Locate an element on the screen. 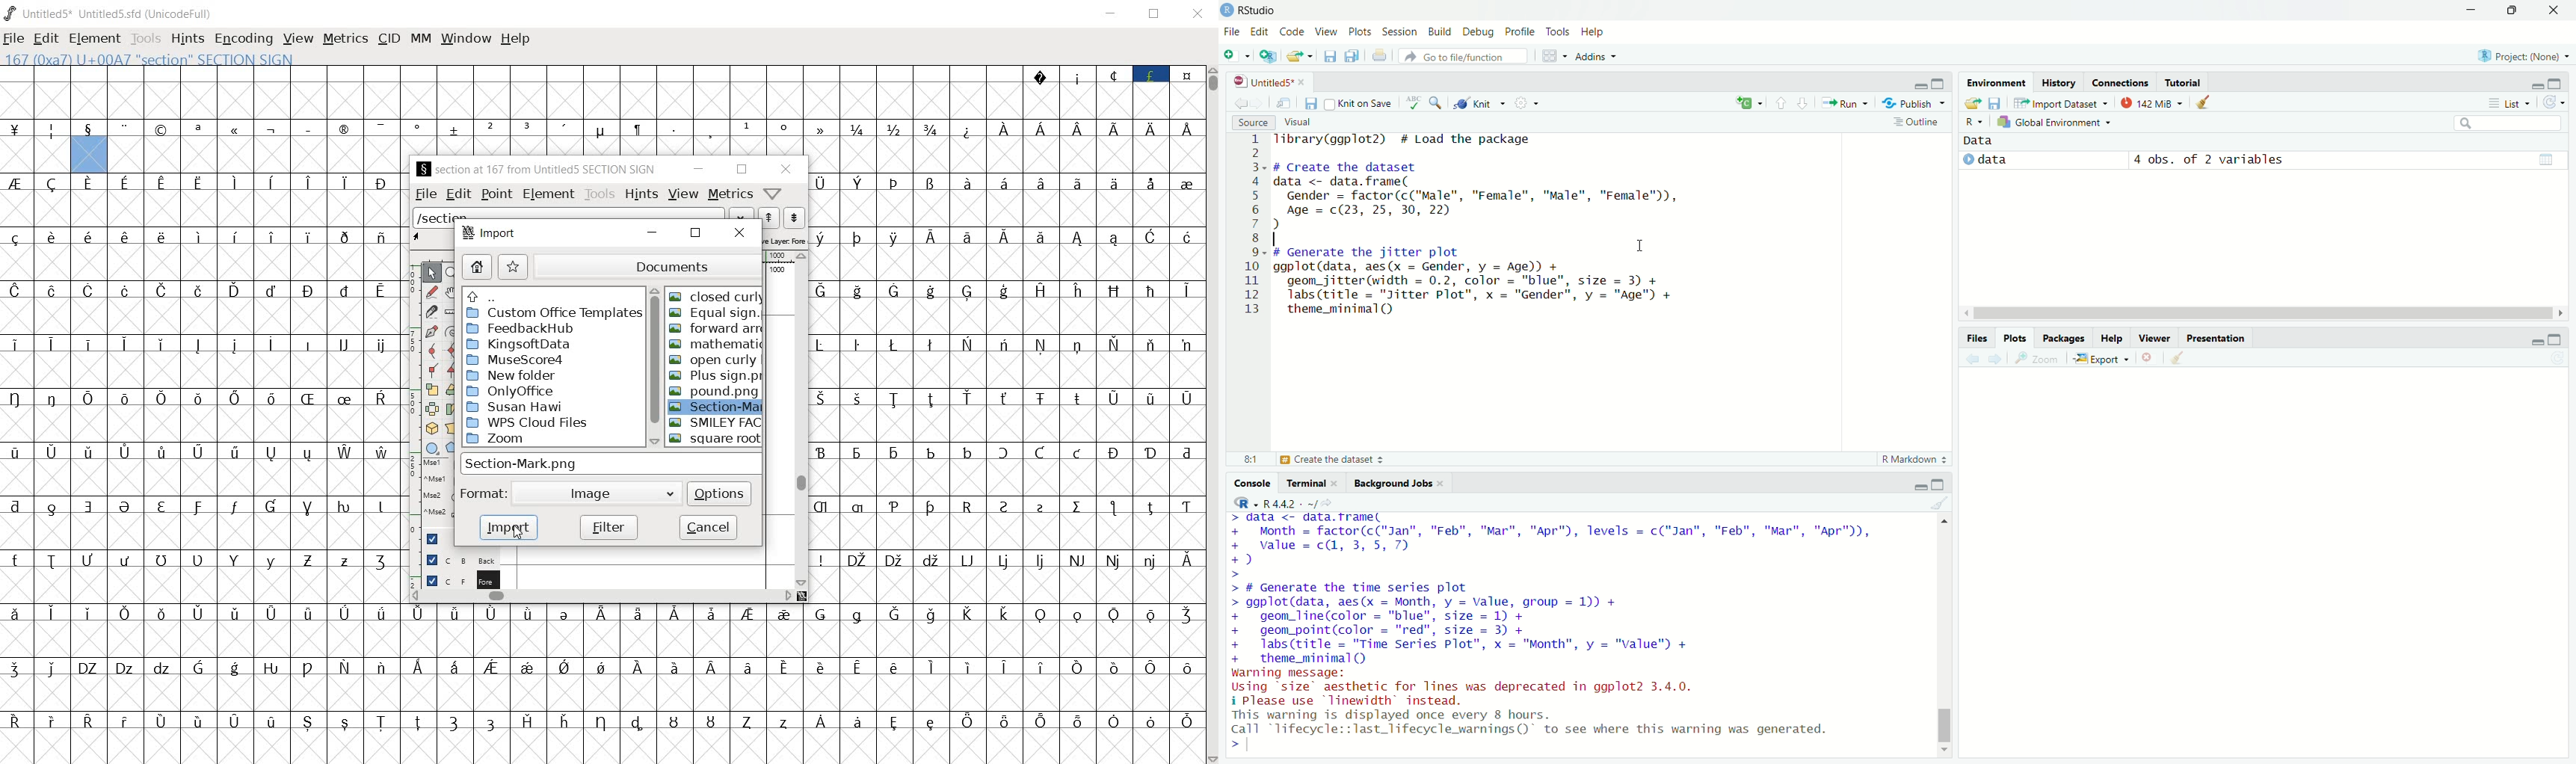 Image resolution: width=2576 pixels, height=784 pixels. clear objects from the workspace is located at coordinates (2209, 103).